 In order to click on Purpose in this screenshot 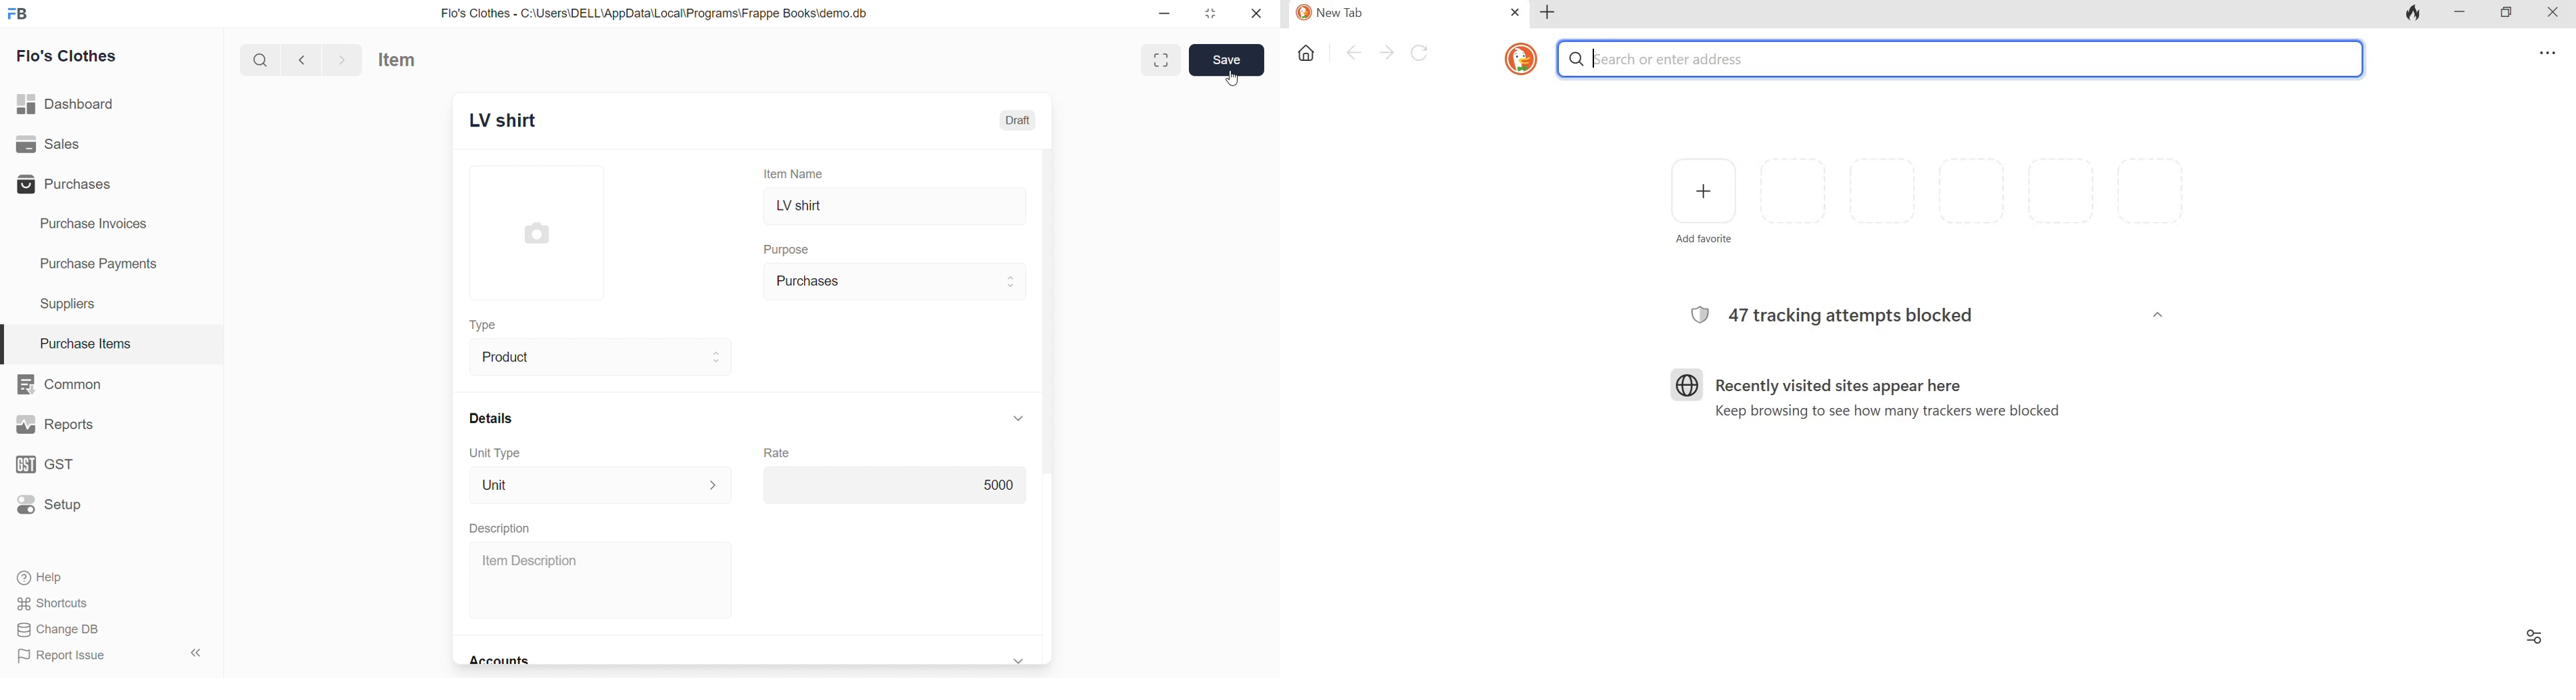, I will do `click(789, 248)`.